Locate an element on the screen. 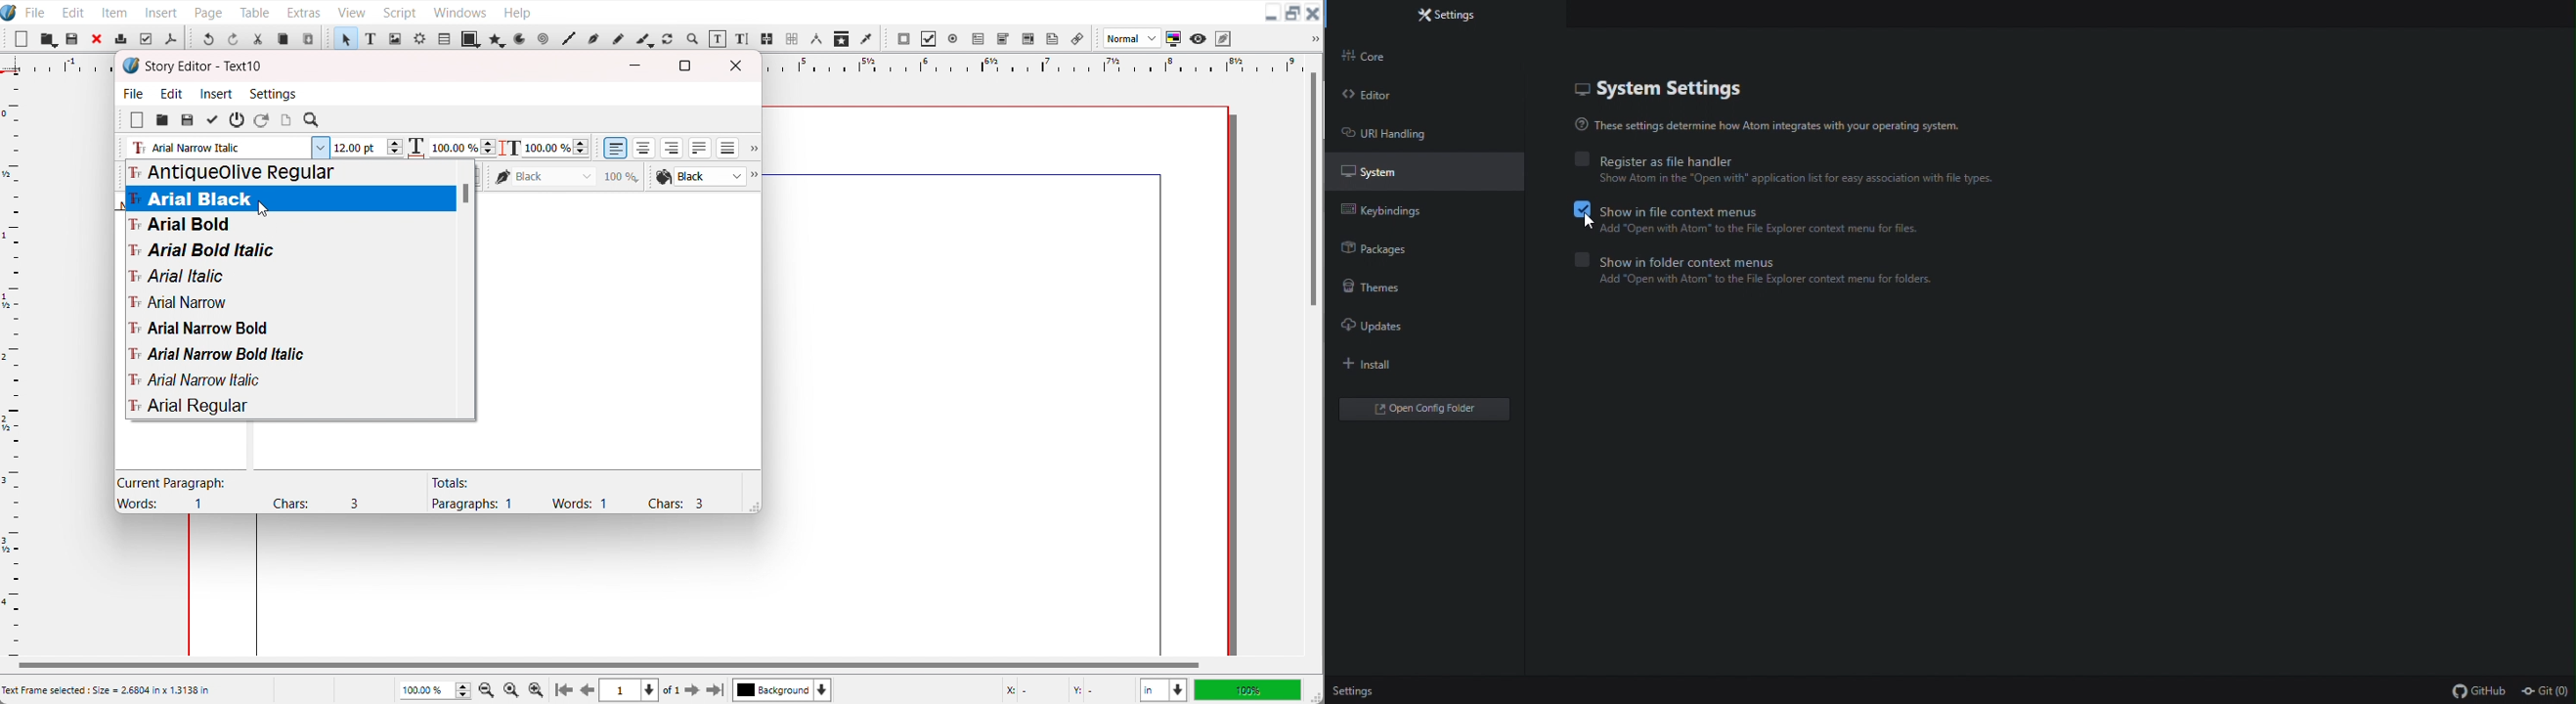 The image size is (2576, 728). Extras is located at coordinates (304, 10).